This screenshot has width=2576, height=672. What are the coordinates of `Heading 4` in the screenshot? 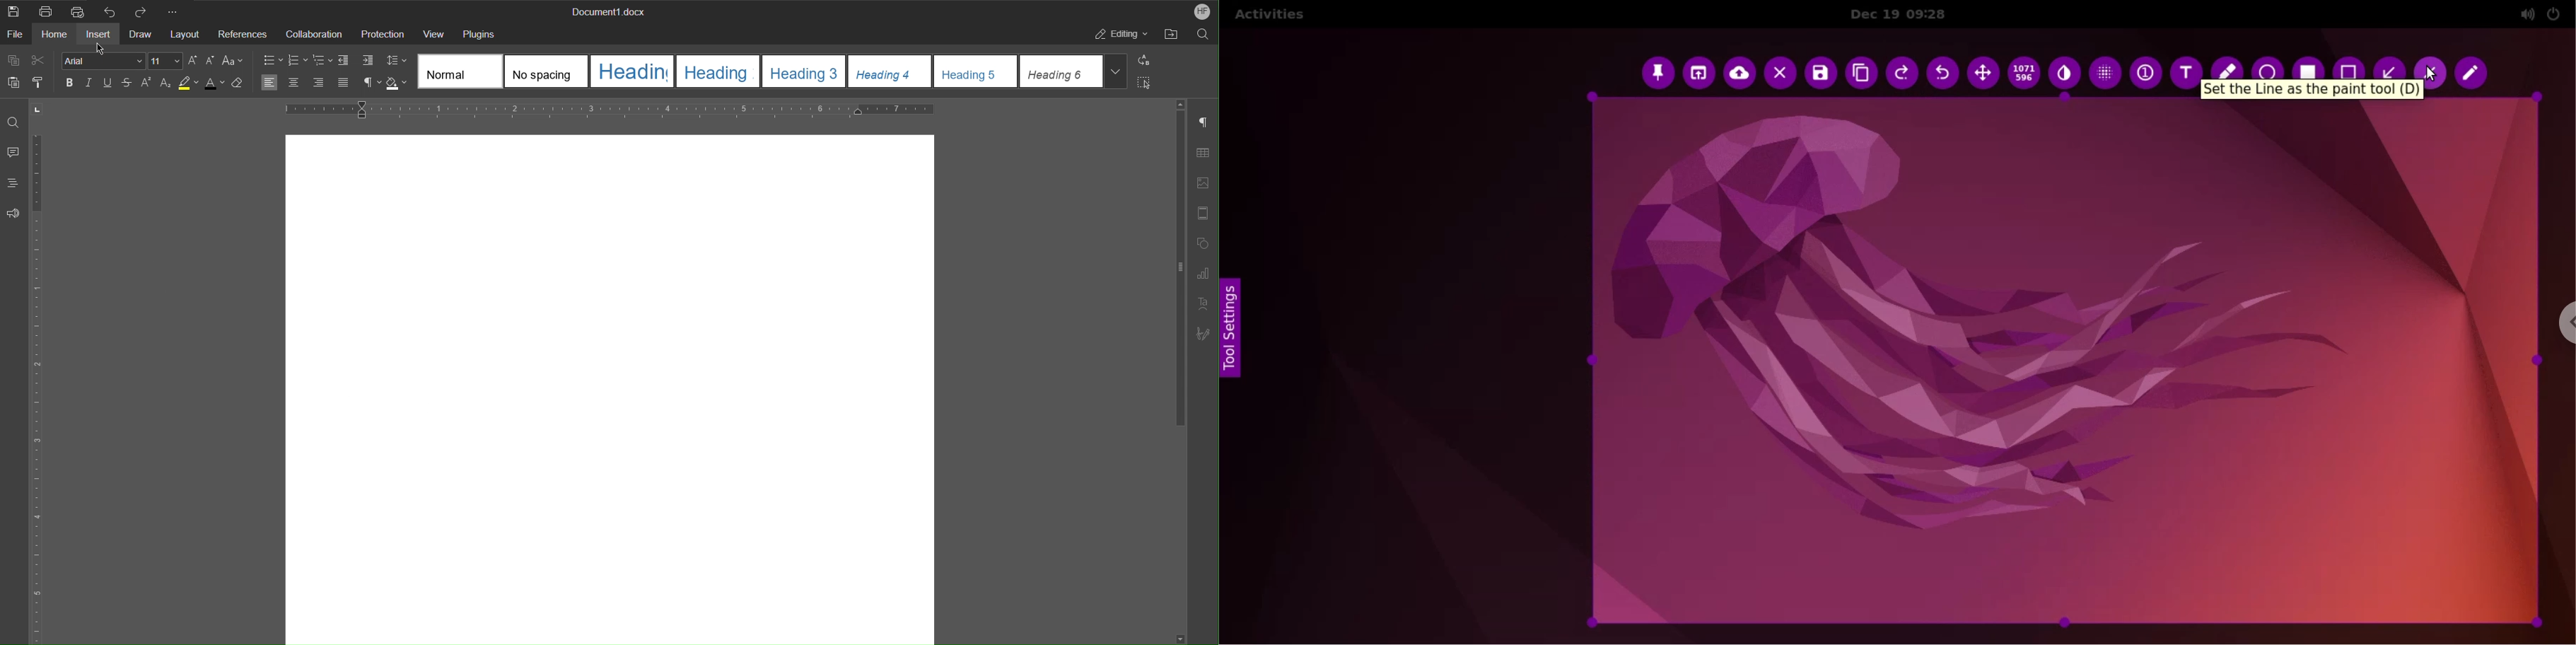 It's located at (891, 71).